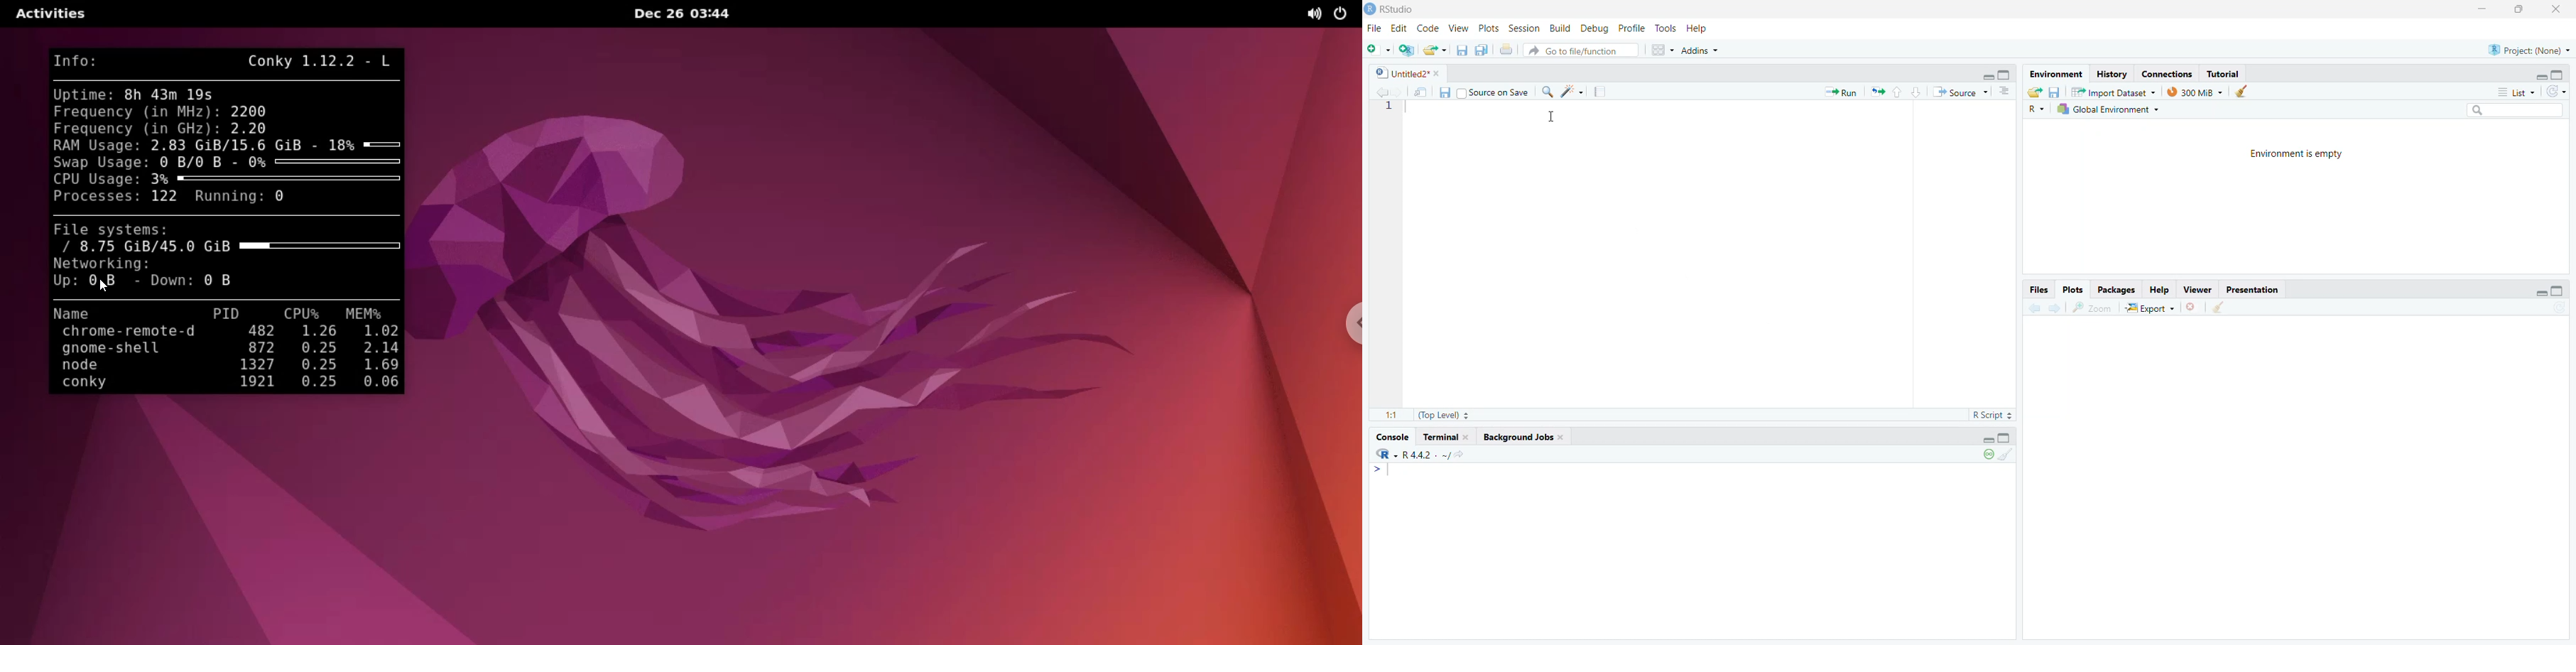 This screenshot has height=672, width=2576. Describe the element at coordinates (2191, 307) in the screenshot. I see `clear current plots` at that location.